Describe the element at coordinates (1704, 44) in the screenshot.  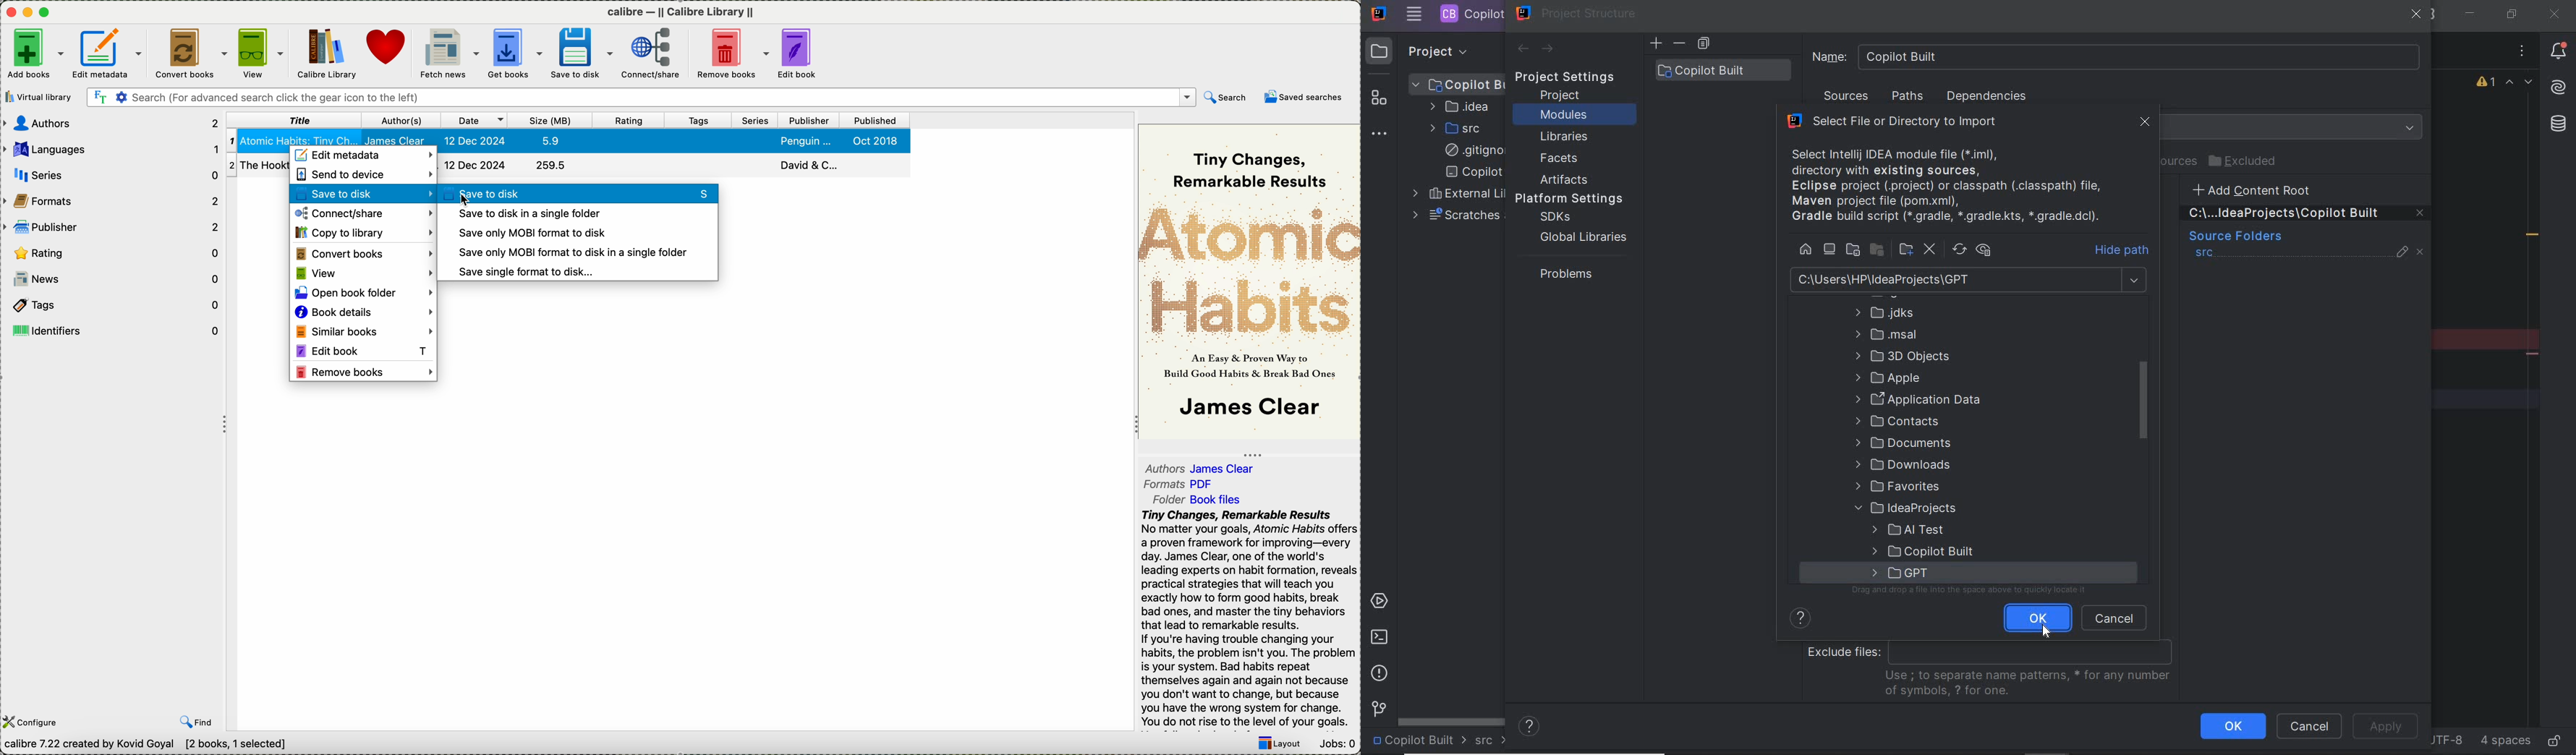
I see `copy` at that location.